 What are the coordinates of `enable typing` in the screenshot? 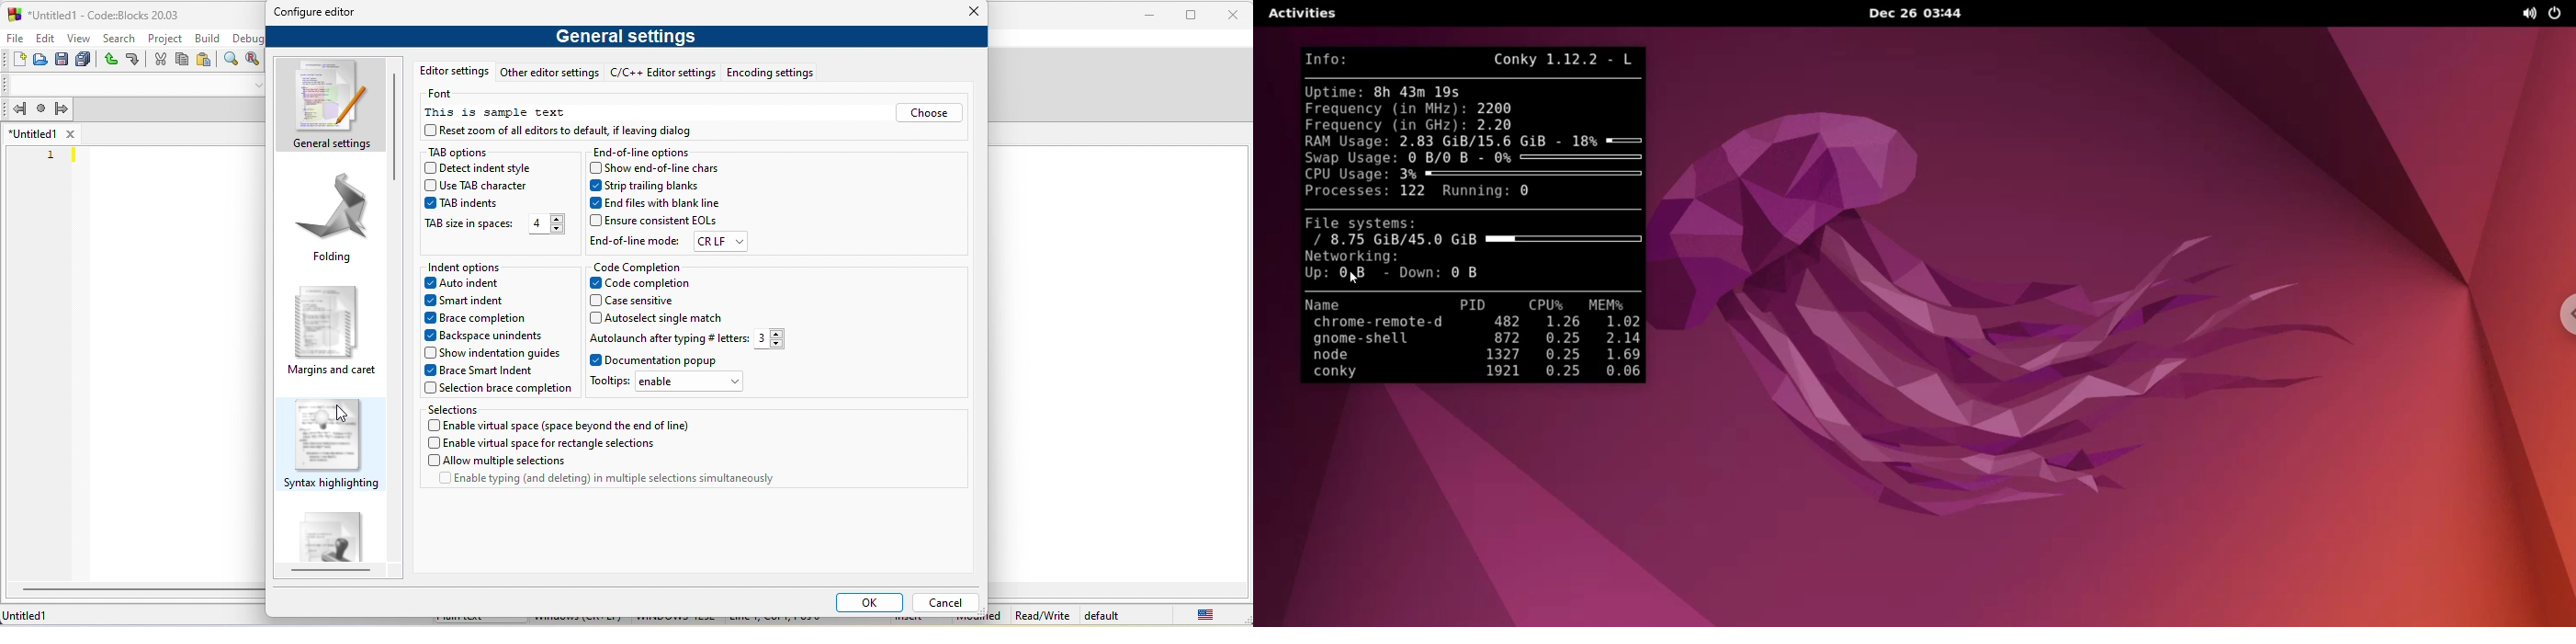 It's located at (608, 478).